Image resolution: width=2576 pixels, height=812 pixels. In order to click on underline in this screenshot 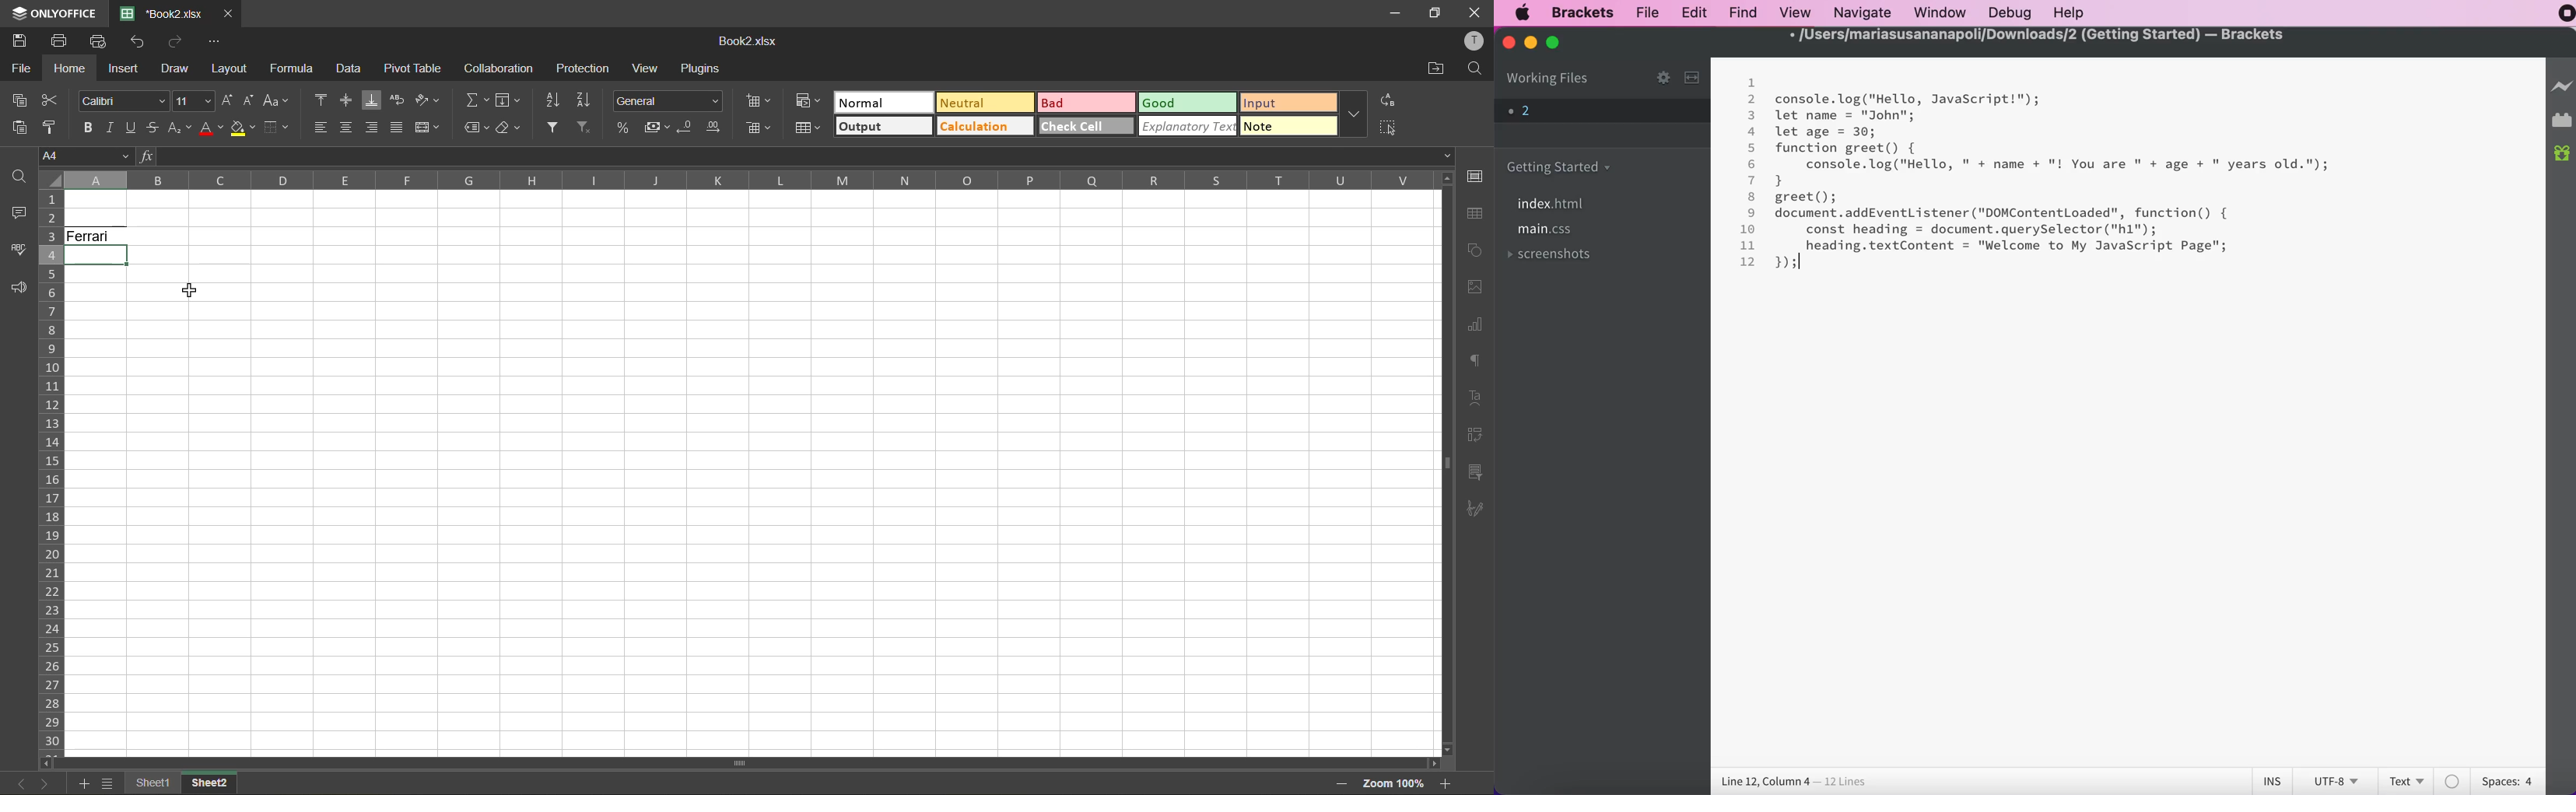, I will do `click(132, 128)`.